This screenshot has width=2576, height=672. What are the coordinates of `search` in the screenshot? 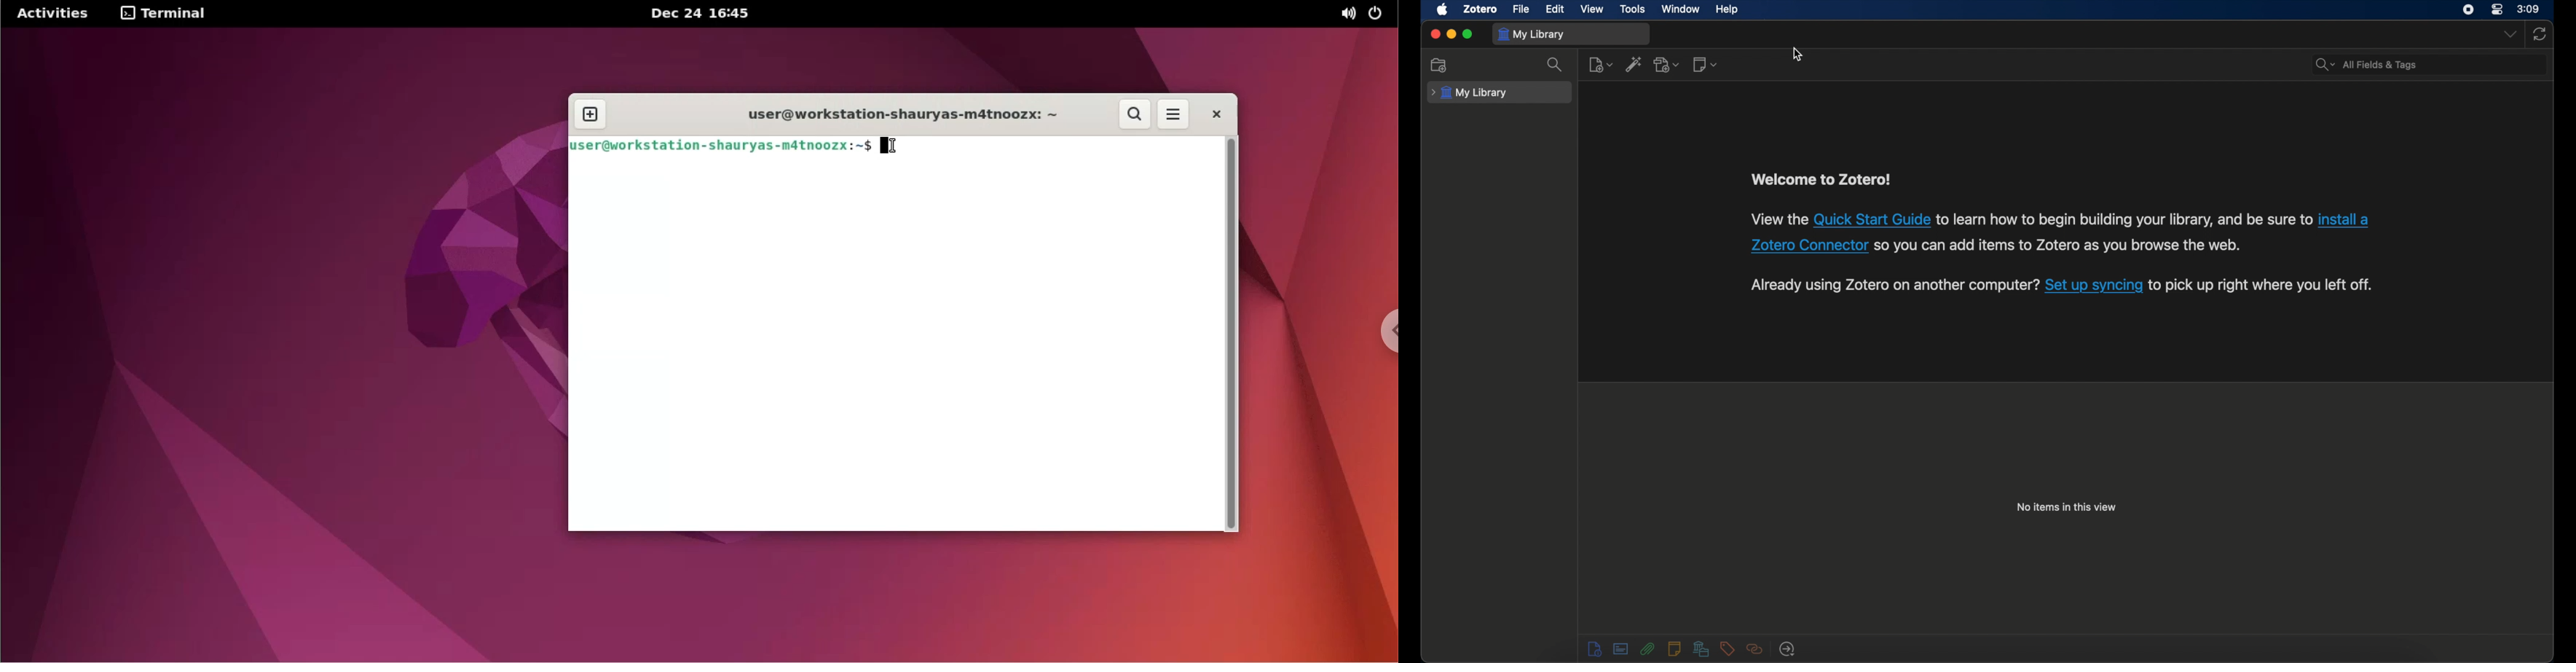 It's located at (1557, 64).